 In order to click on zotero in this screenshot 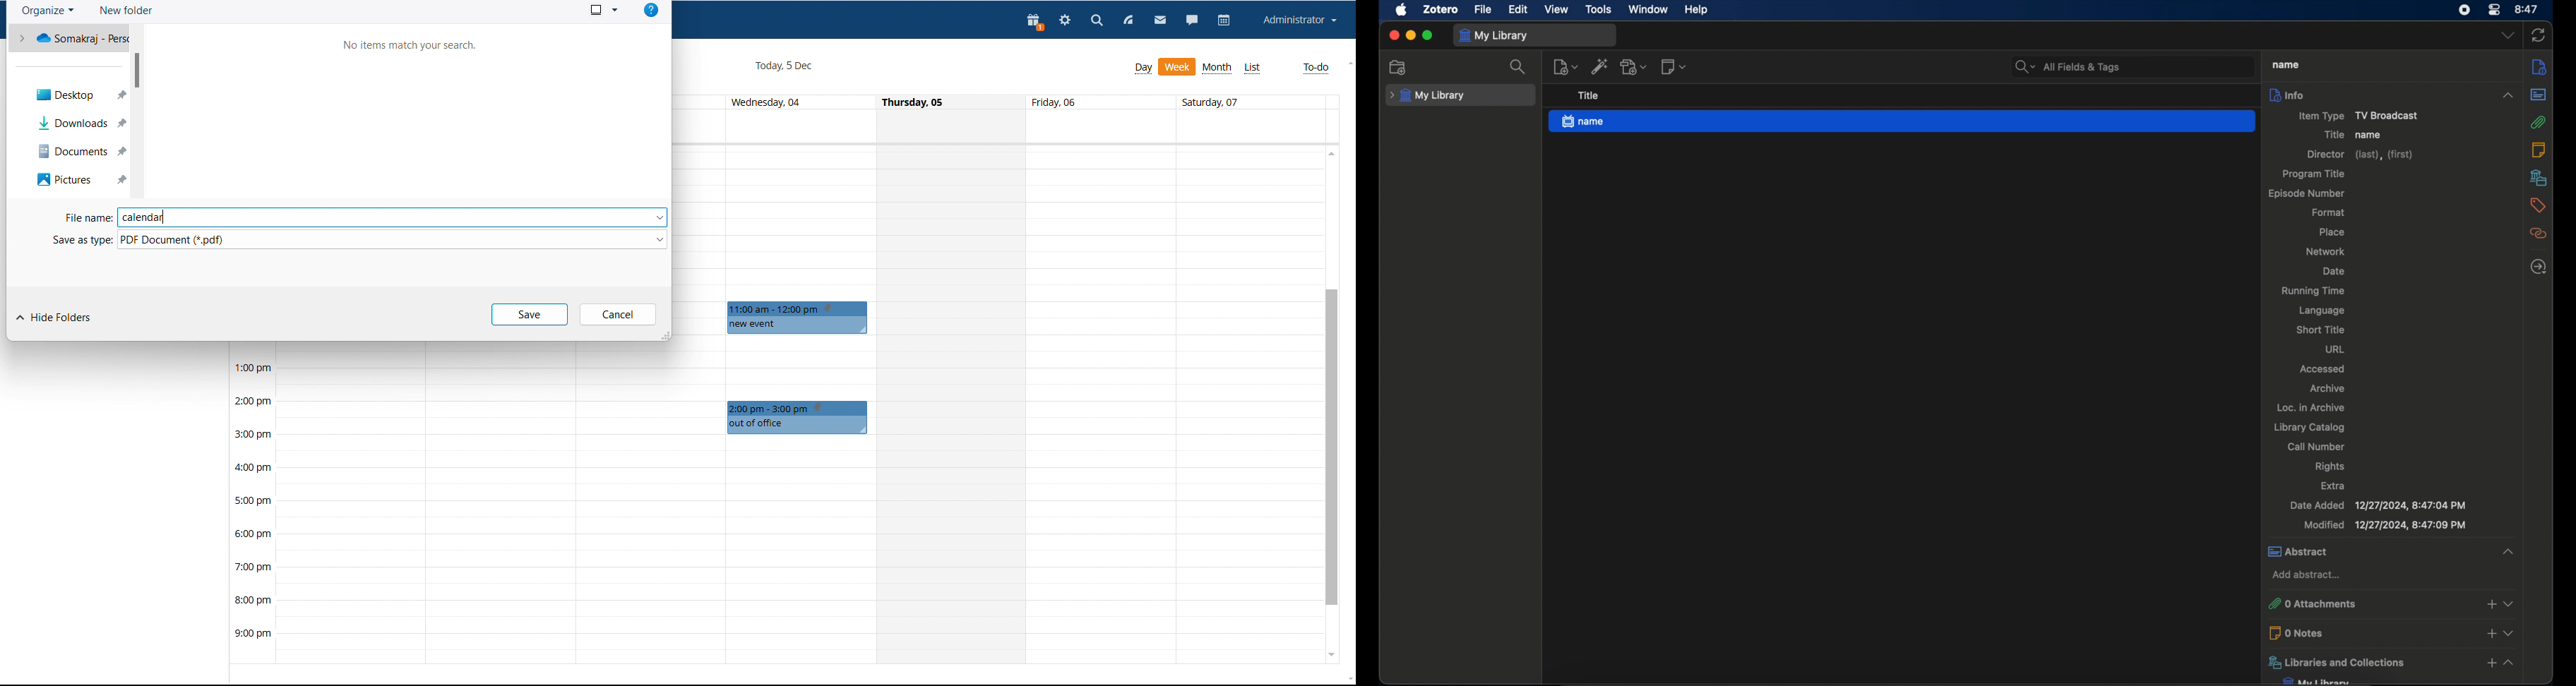, I will do `click(1441, 9)`.